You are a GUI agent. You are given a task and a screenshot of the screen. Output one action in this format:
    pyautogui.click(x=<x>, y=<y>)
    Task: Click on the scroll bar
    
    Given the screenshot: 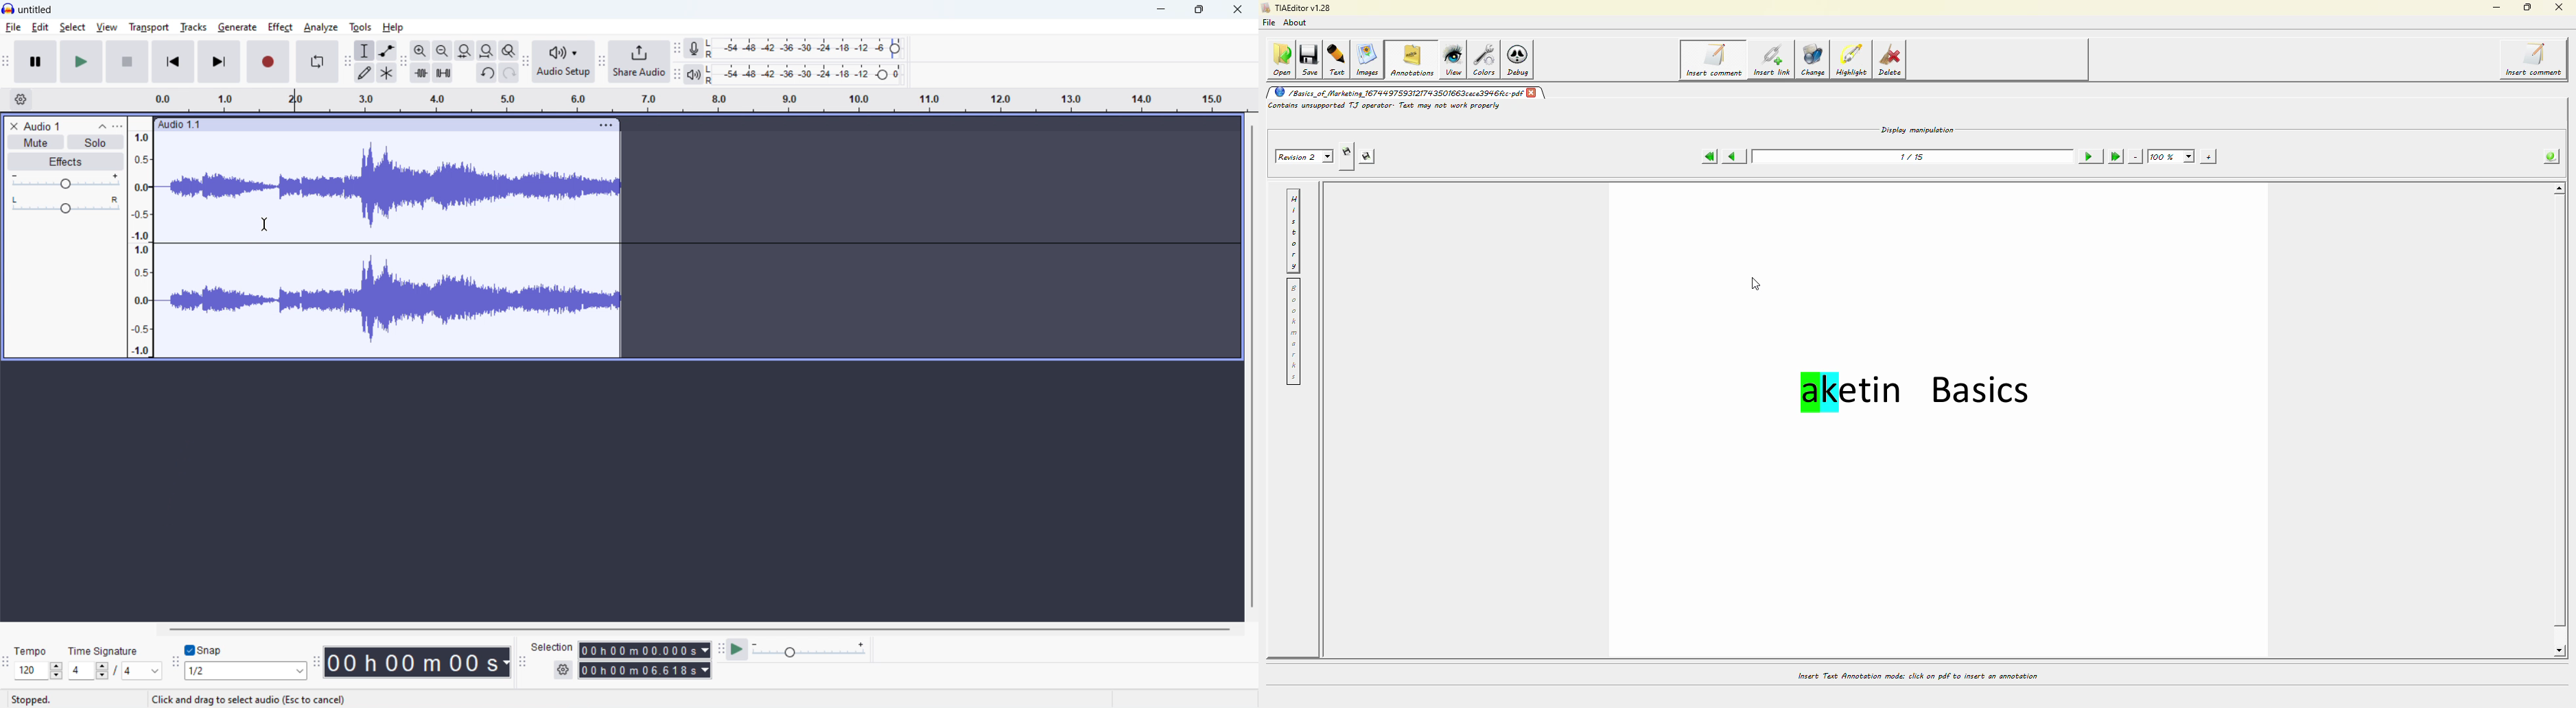 What is the action you would take?
    pyautogui.click(x=2562, y=426)
    